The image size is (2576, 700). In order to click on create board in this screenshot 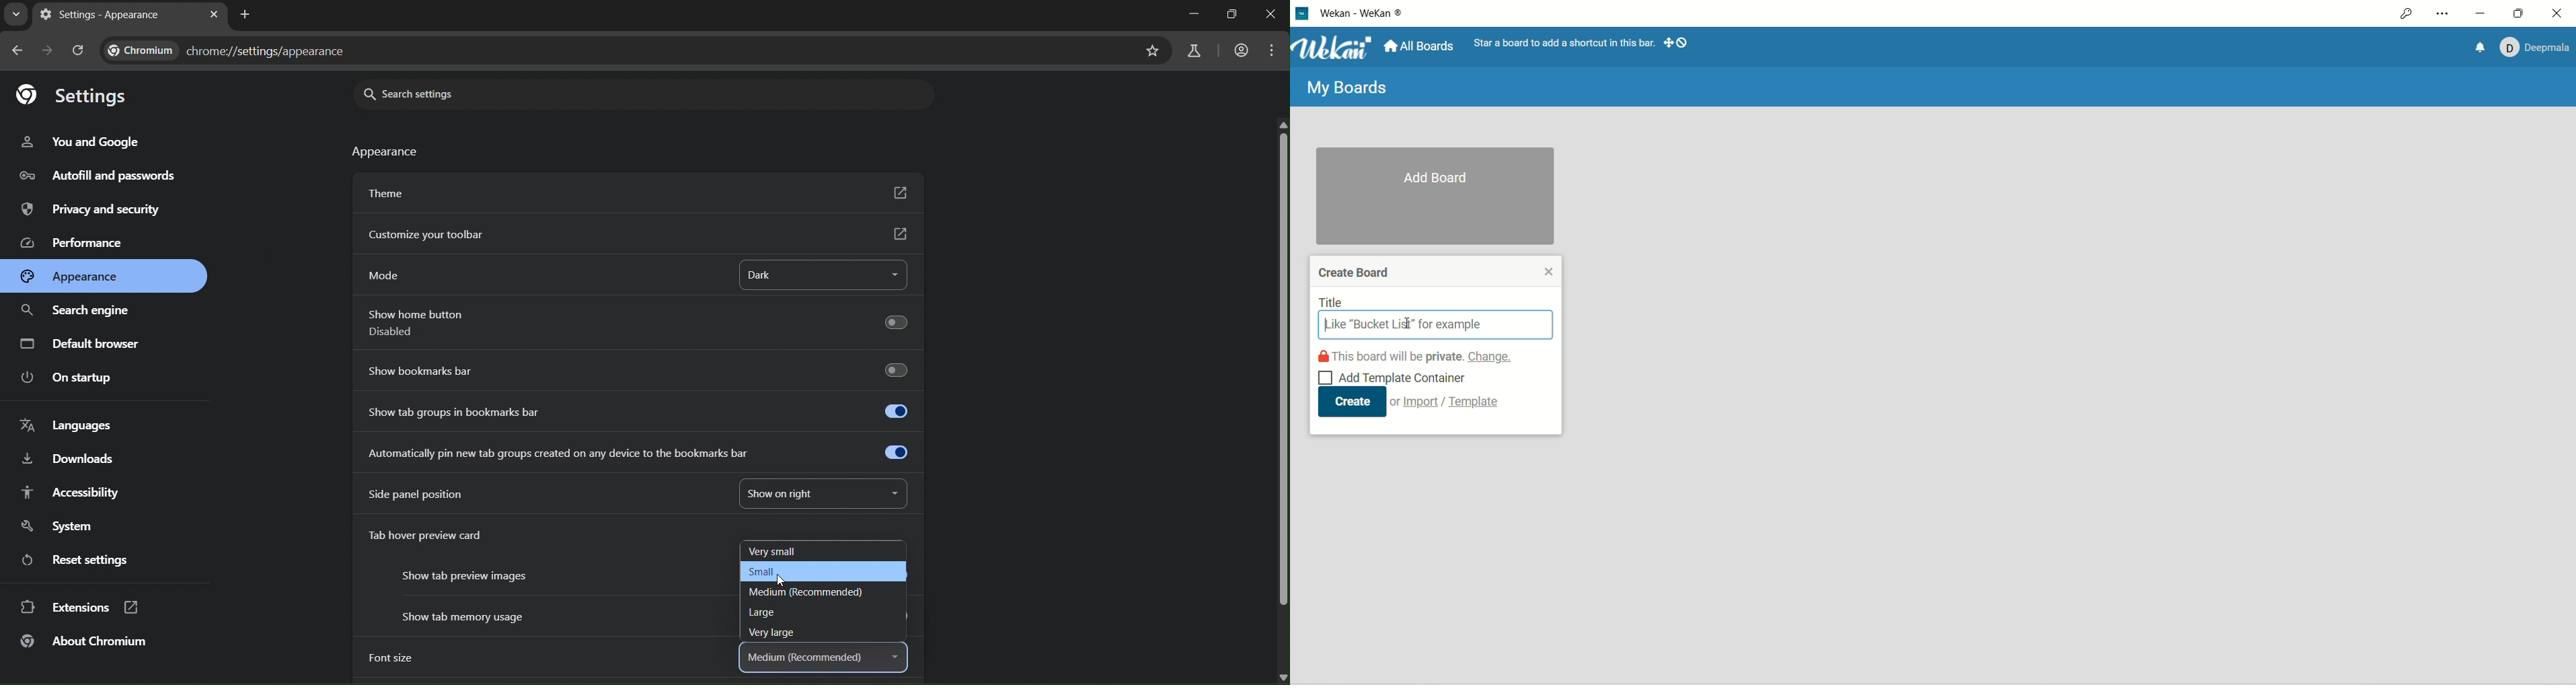, I will do `click(1353, 273)`.